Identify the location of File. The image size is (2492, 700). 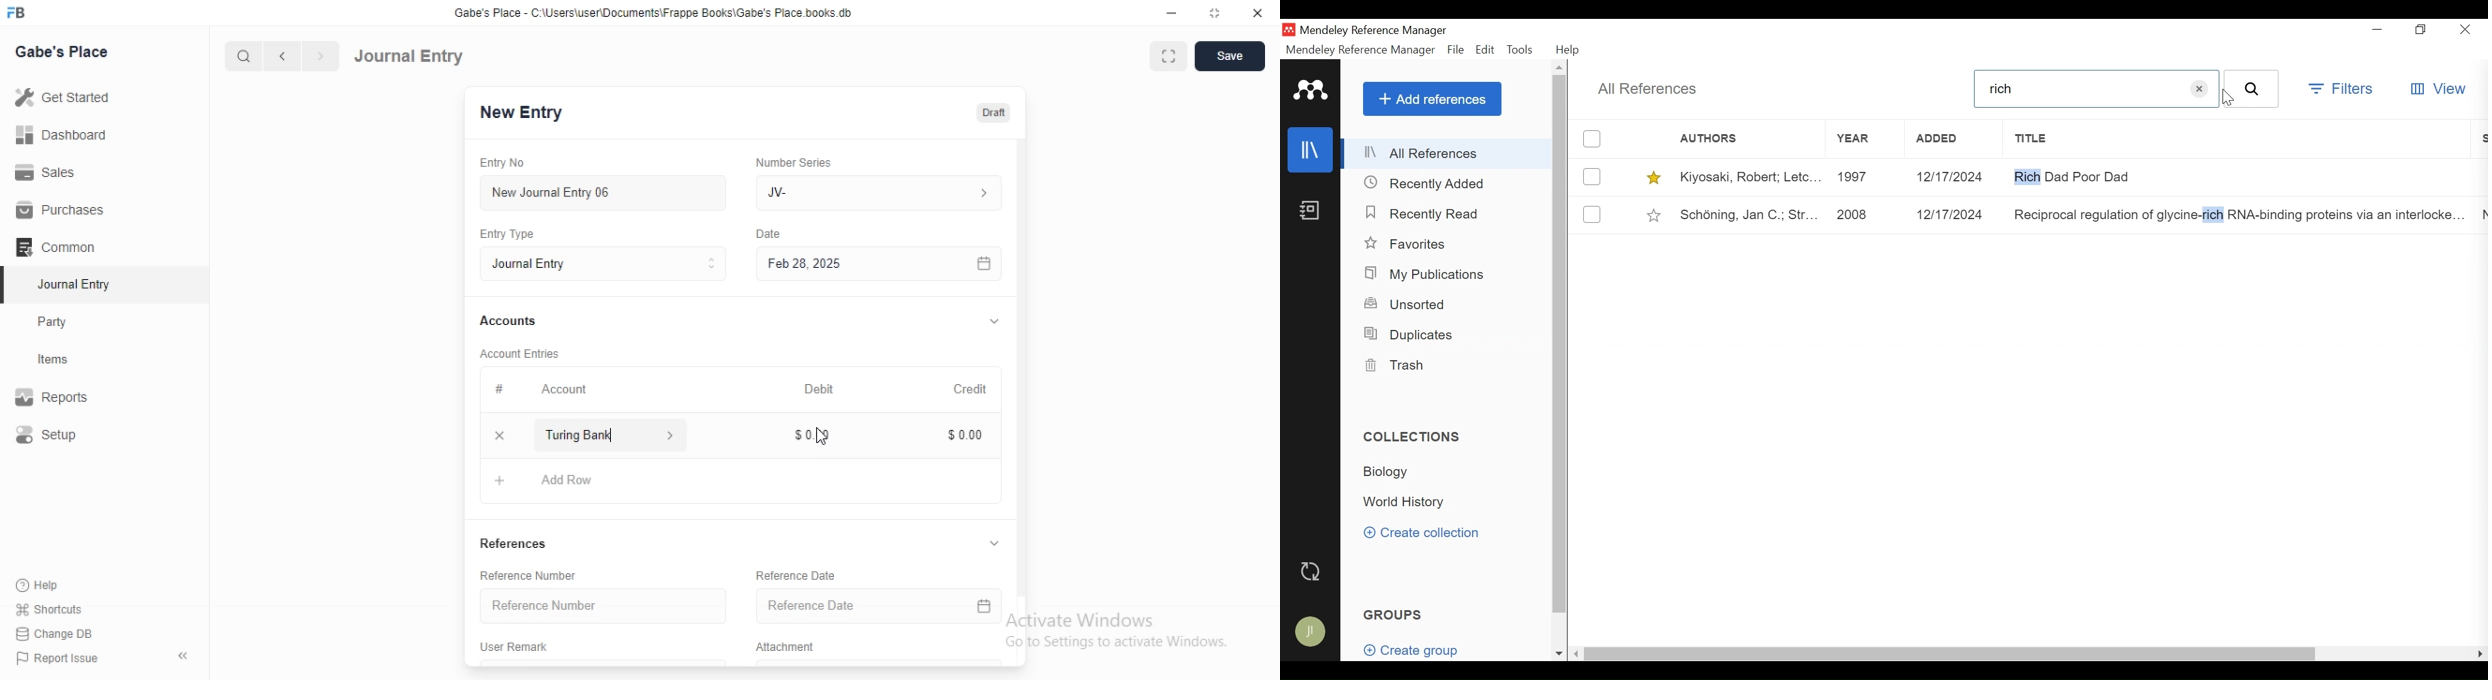
(1454, 50).